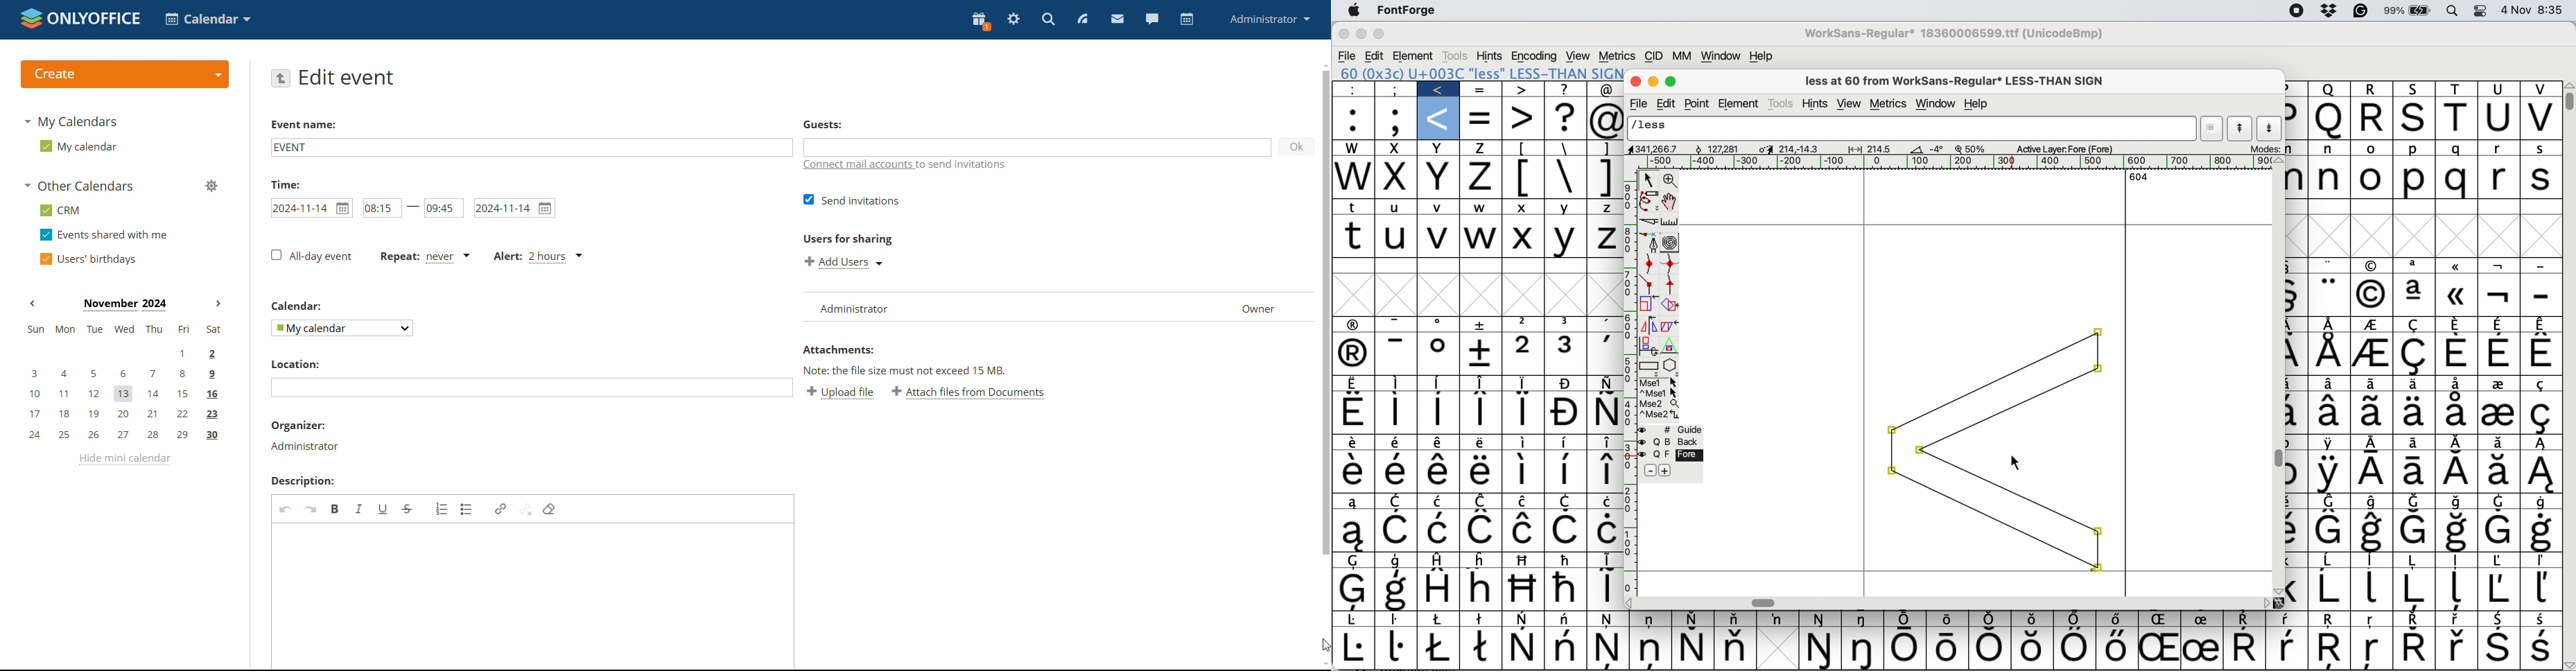 The width and height of the screenshot is (2576, 672). Describe the element at coordinates (1652, 469) in the screenshot. I see `remove` at that location.